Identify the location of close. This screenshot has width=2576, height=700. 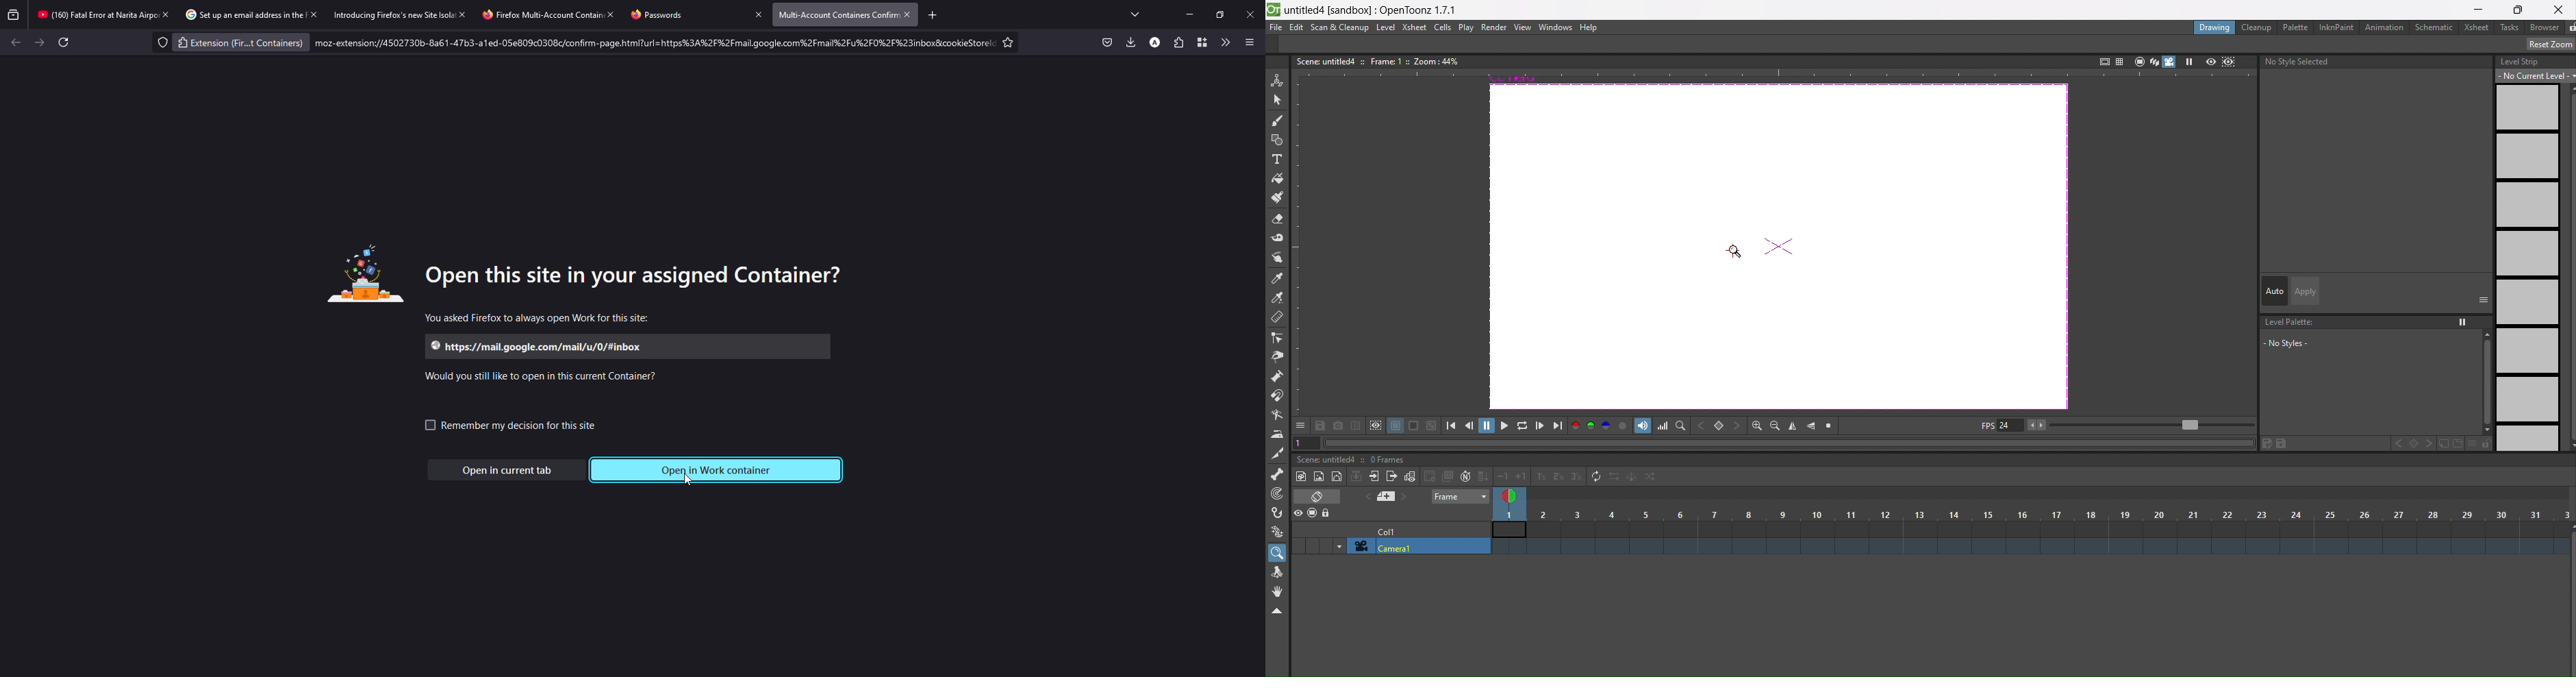
(610, 14).